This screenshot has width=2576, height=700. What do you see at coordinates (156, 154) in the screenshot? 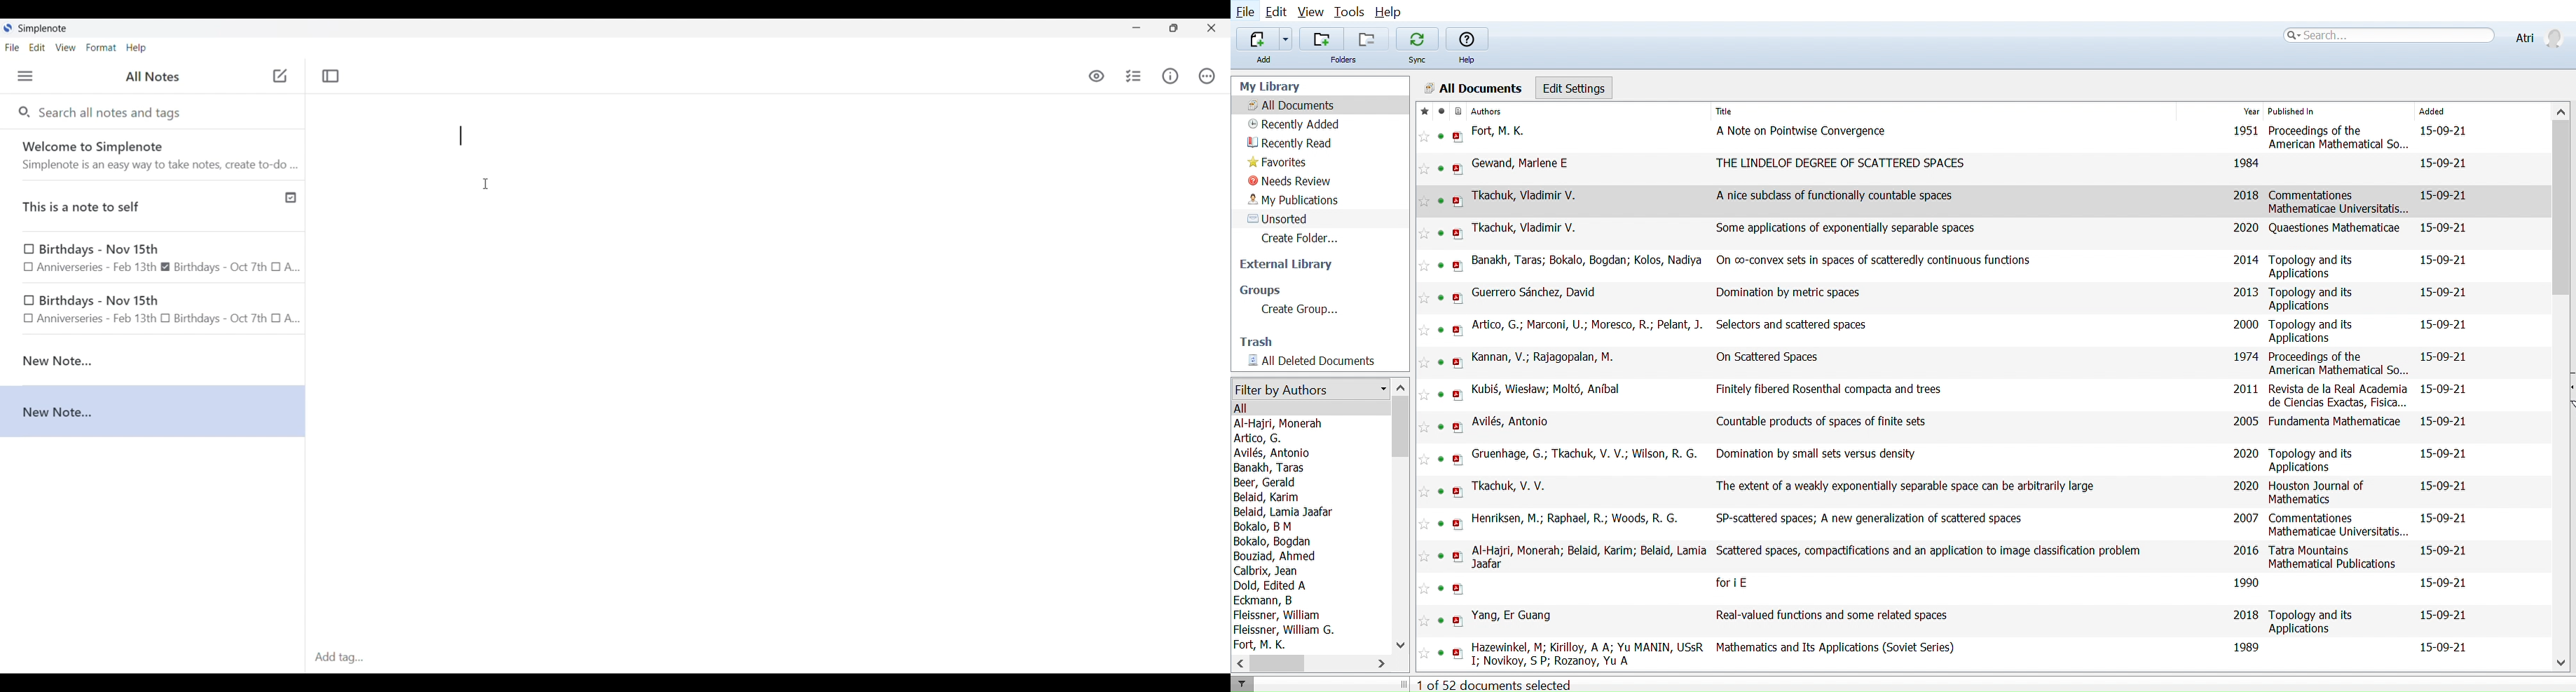
I see `Software welcome note` at bounding box center [156, 154].